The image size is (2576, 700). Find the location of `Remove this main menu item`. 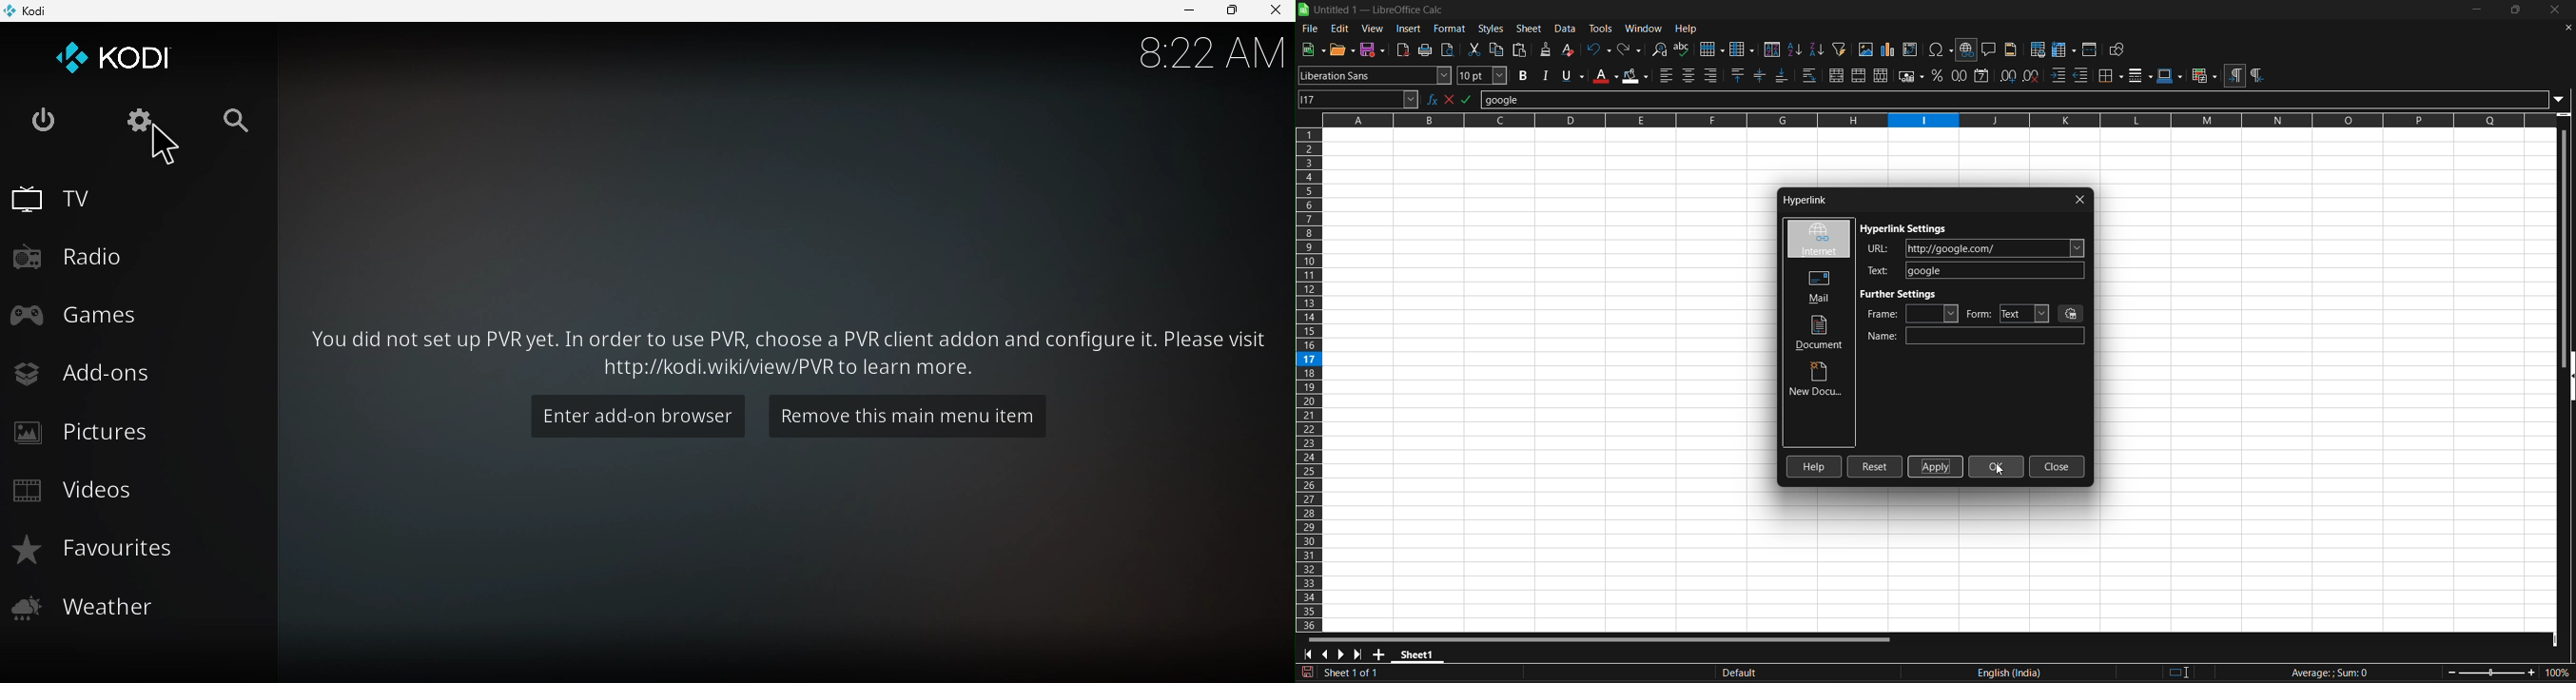

Remove this main menu item is located at coordinates (907, 414).